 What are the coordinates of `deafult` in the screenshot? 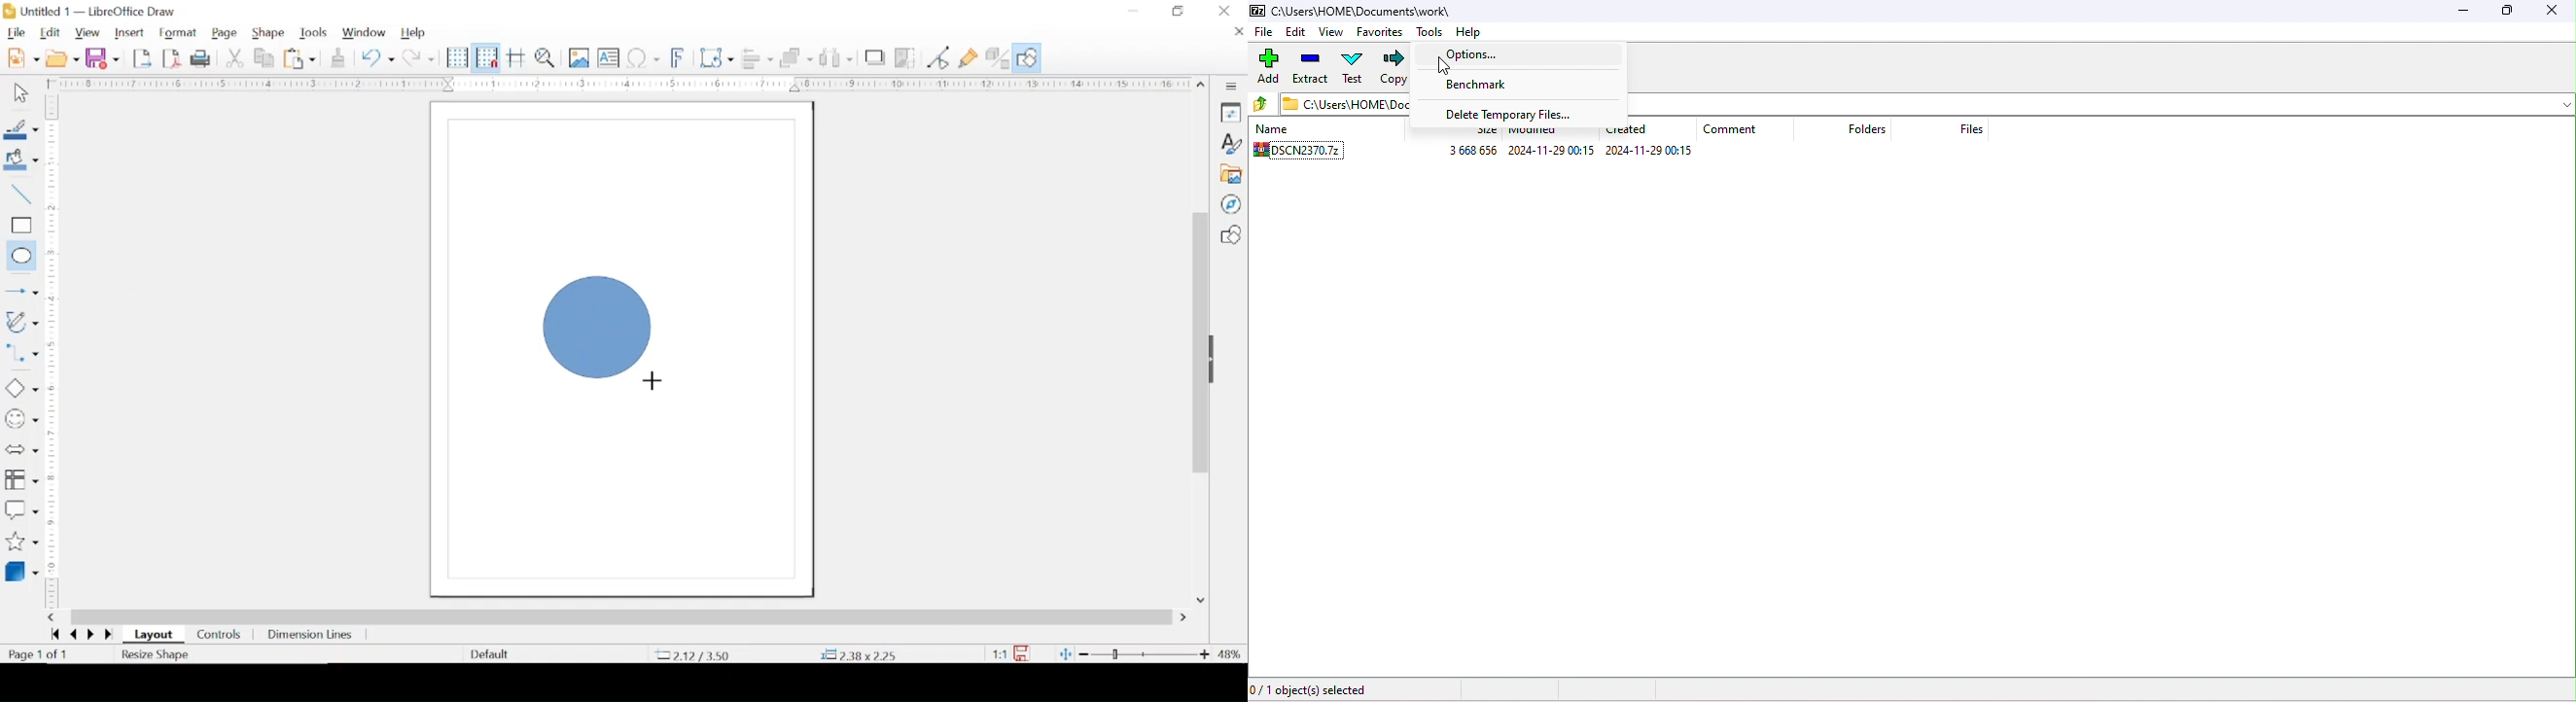 It's located at (488, 655).